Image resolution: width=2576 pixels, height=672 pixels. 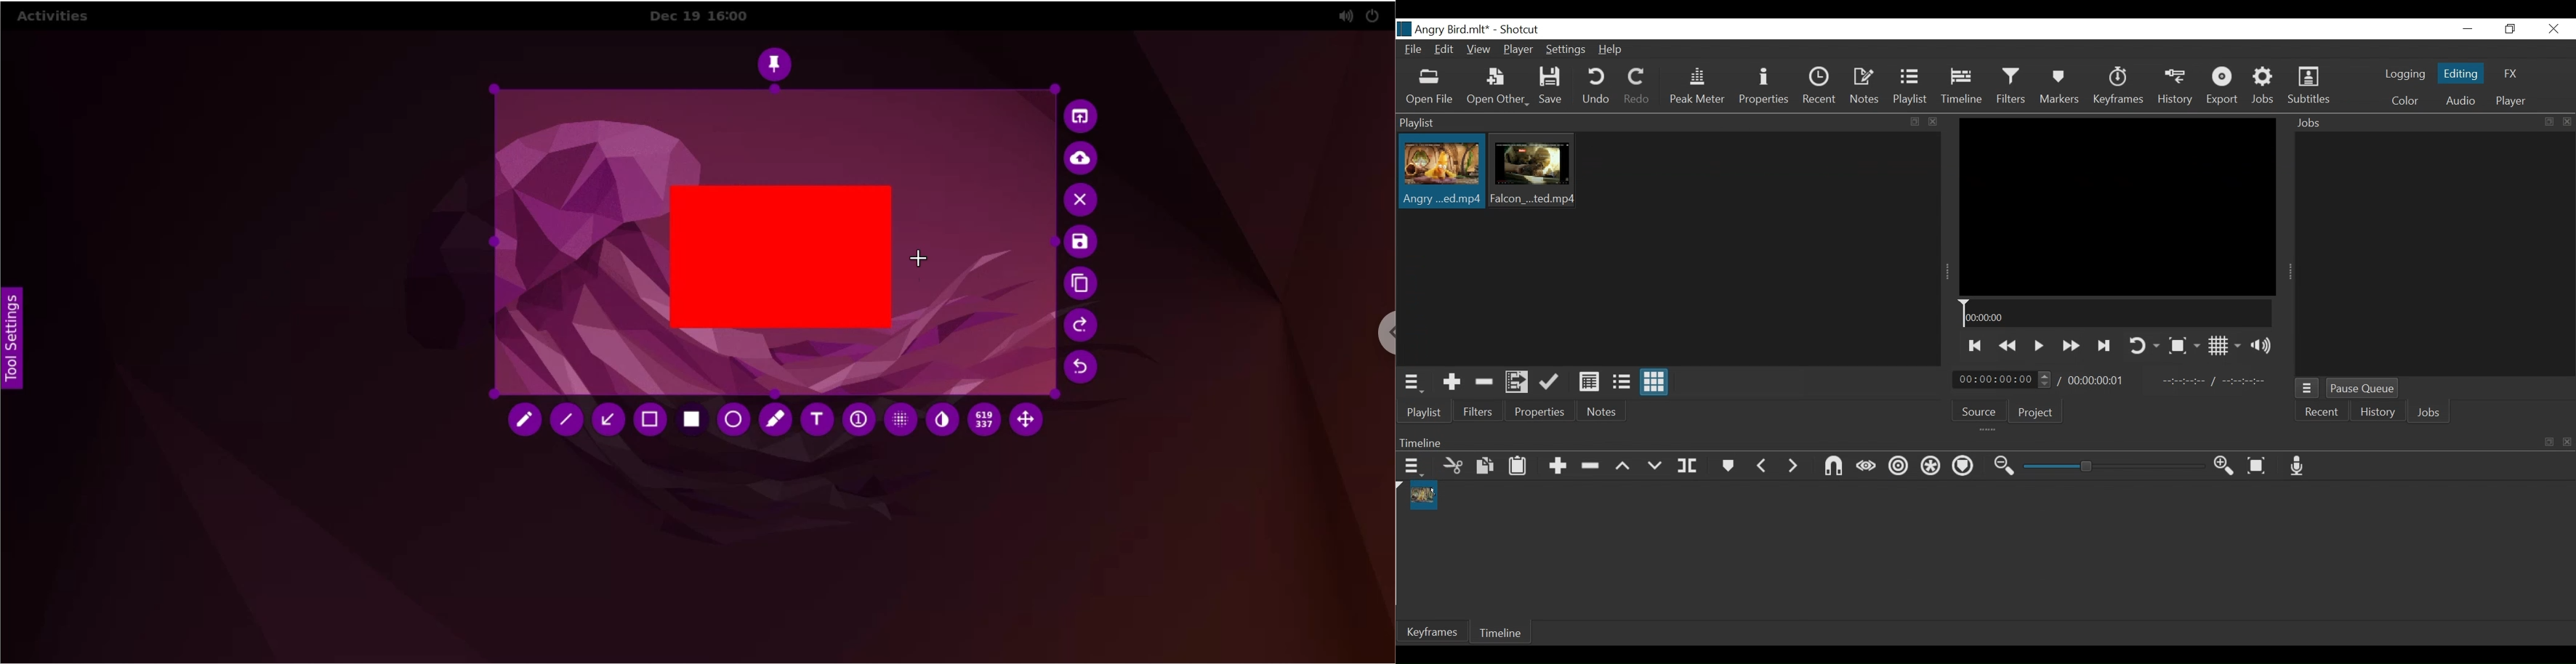 I want to click on Next Marker, so click(x=1794, y=466).